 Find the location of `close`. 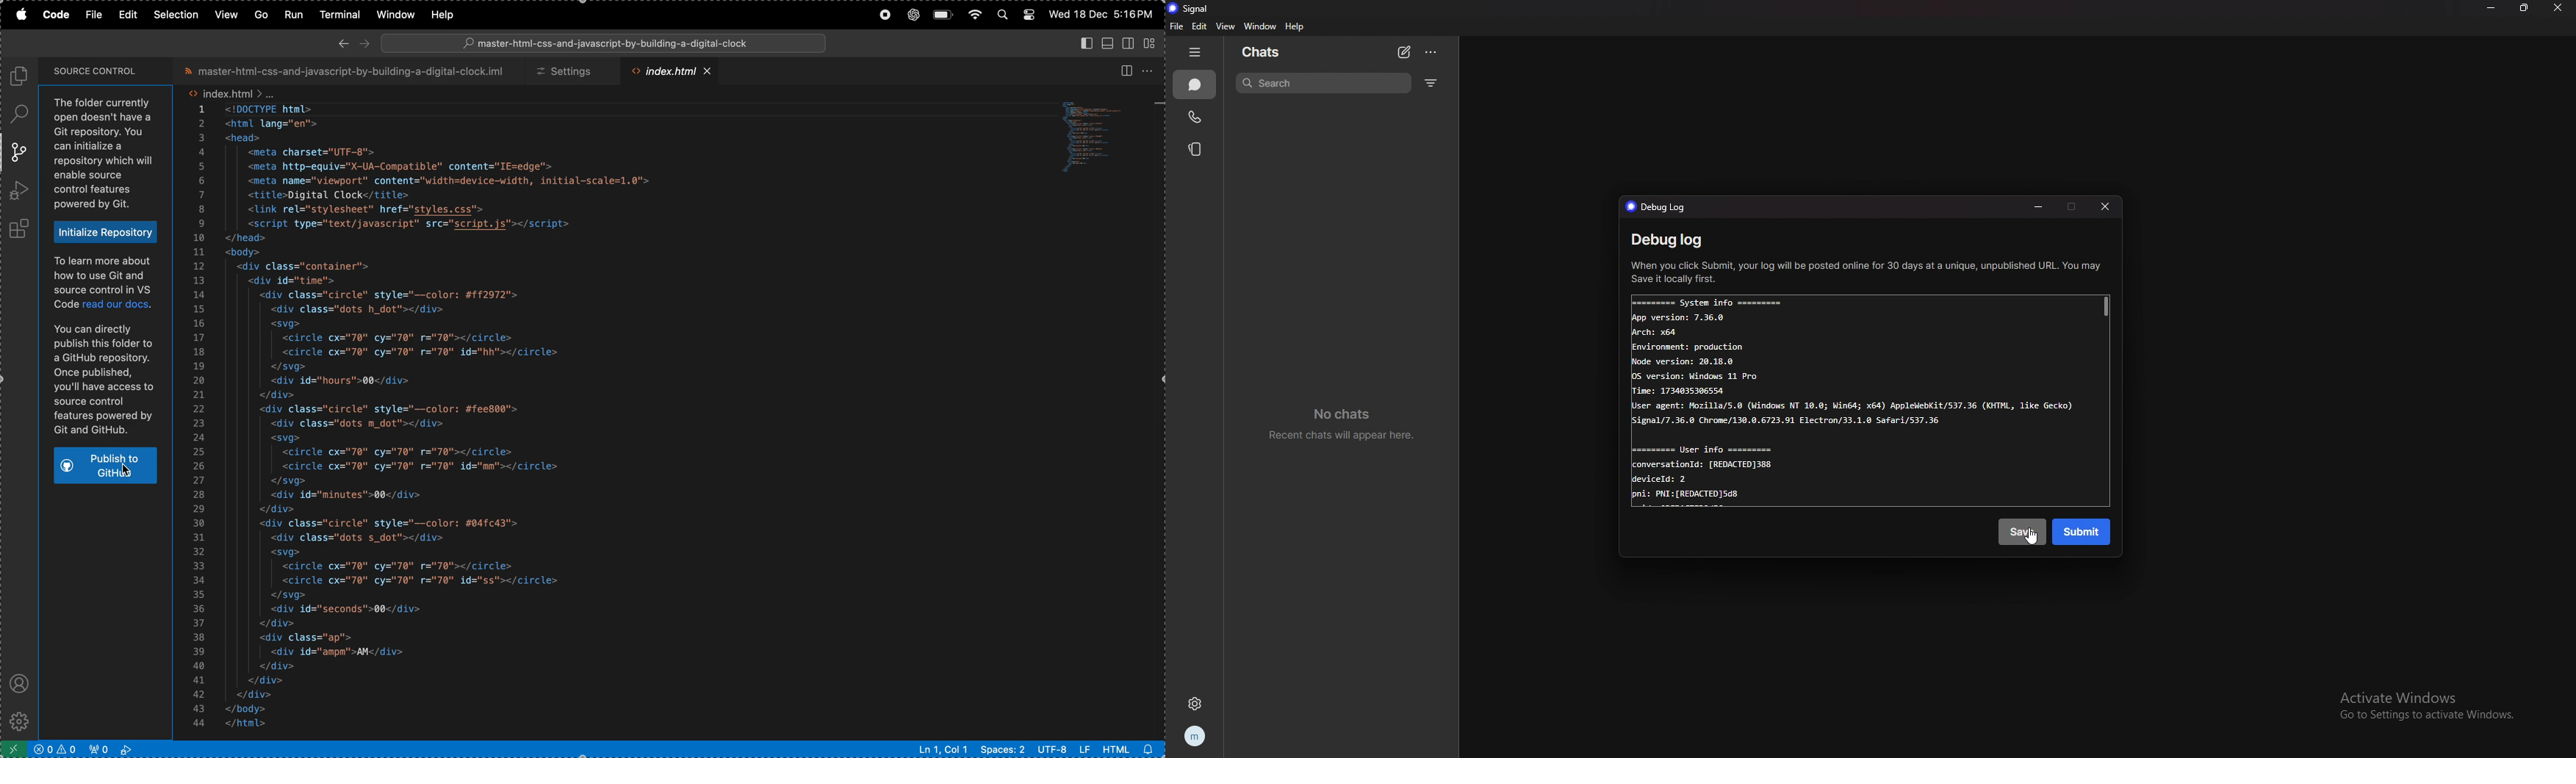

close is located at coordinates (2559, 7).